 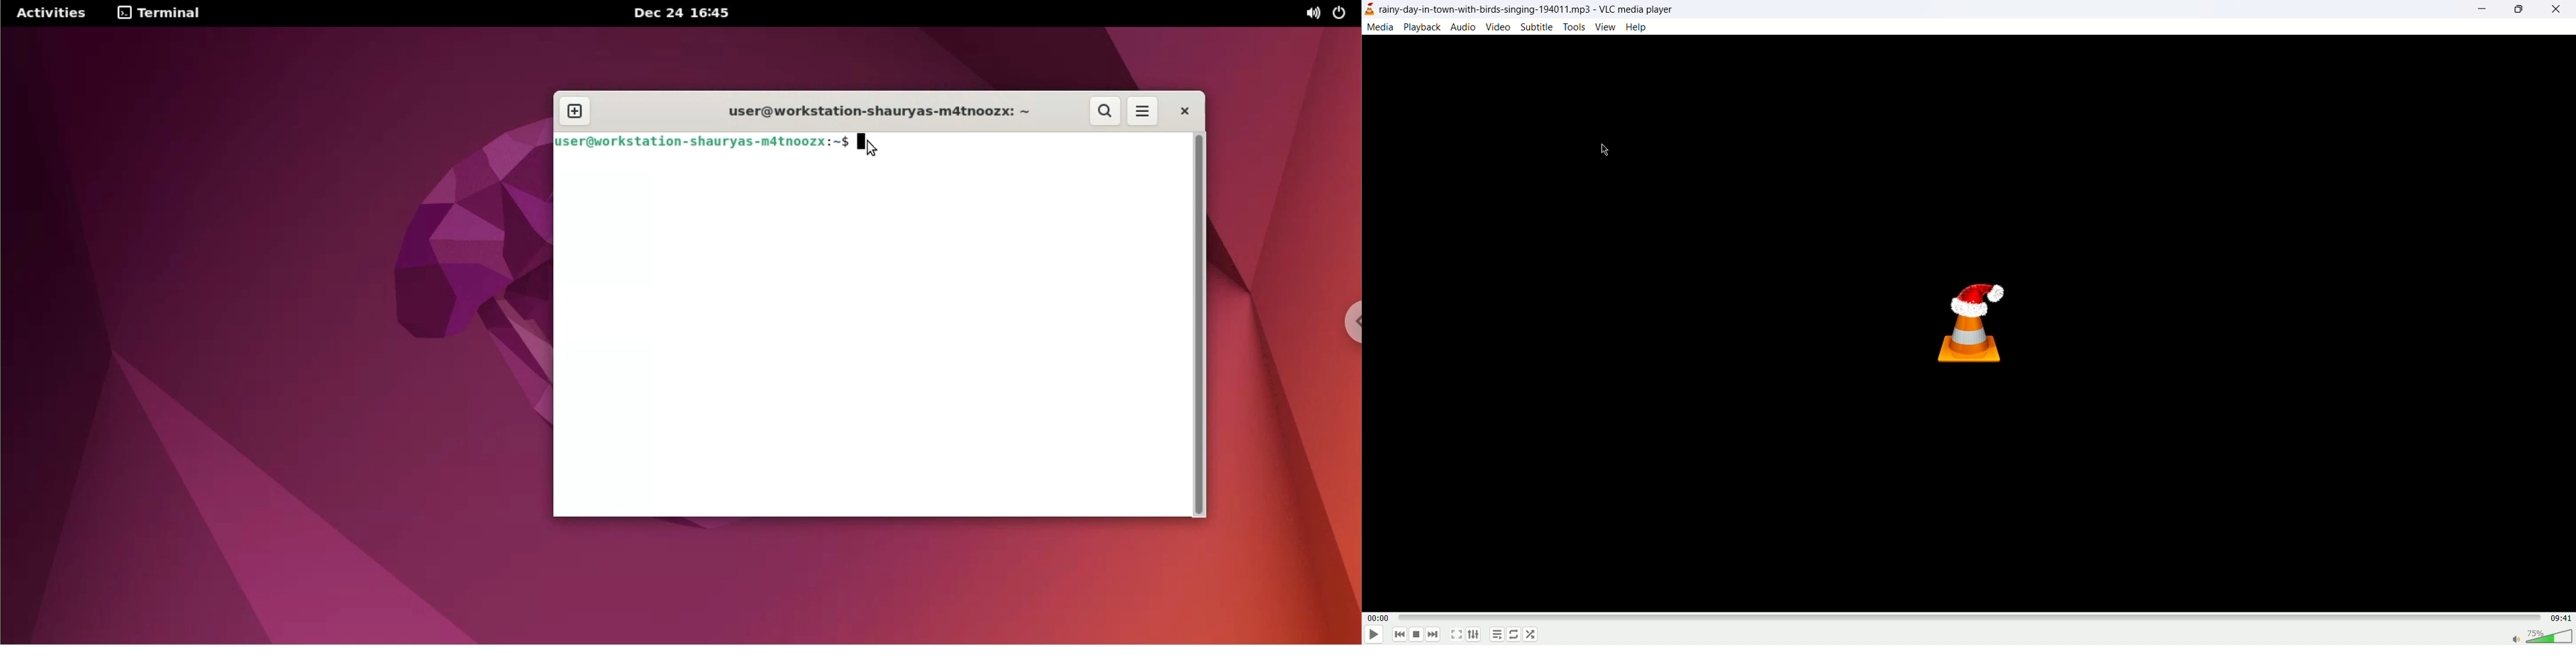 What do you see at coordinates (1529, 9) in the screenshot?
I see `y-day-in-town-with-birds-singing-194011.mp3 - VLC media player` at bounding box center [1529, 9].